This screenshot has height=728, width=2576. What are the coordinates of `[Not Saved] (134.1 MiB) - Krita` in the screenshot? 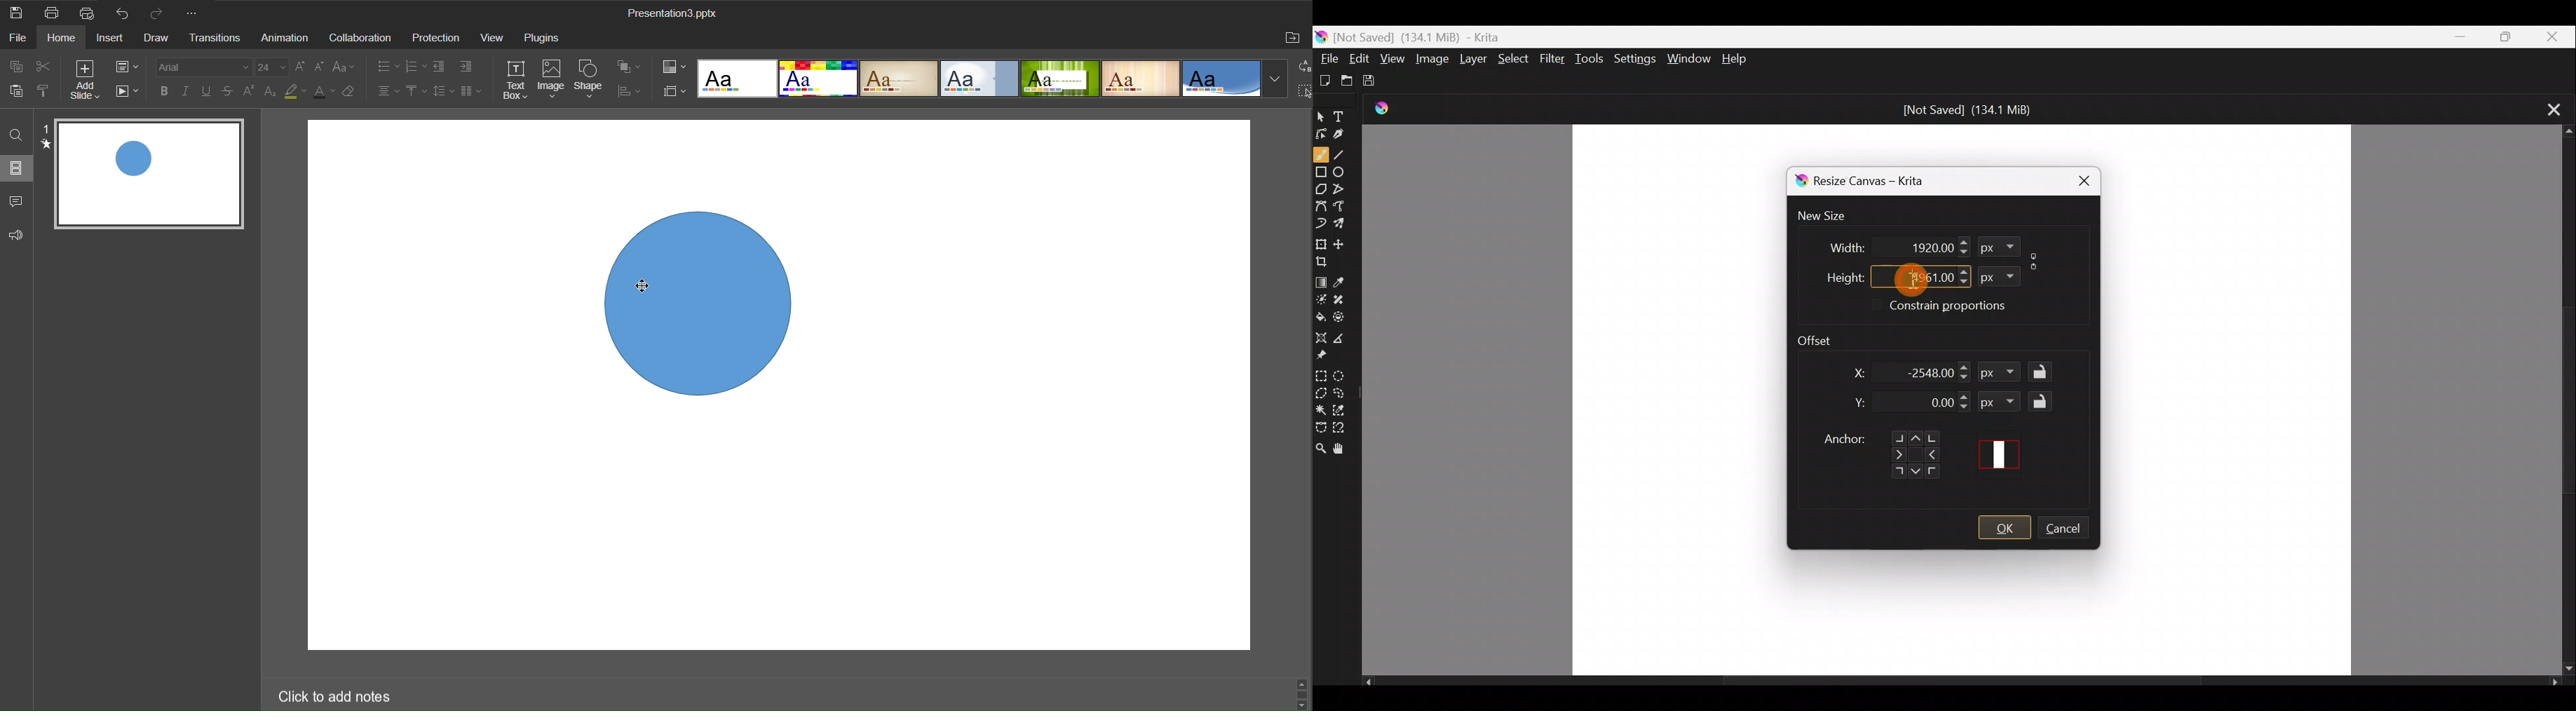 It's located at (1451, 34).